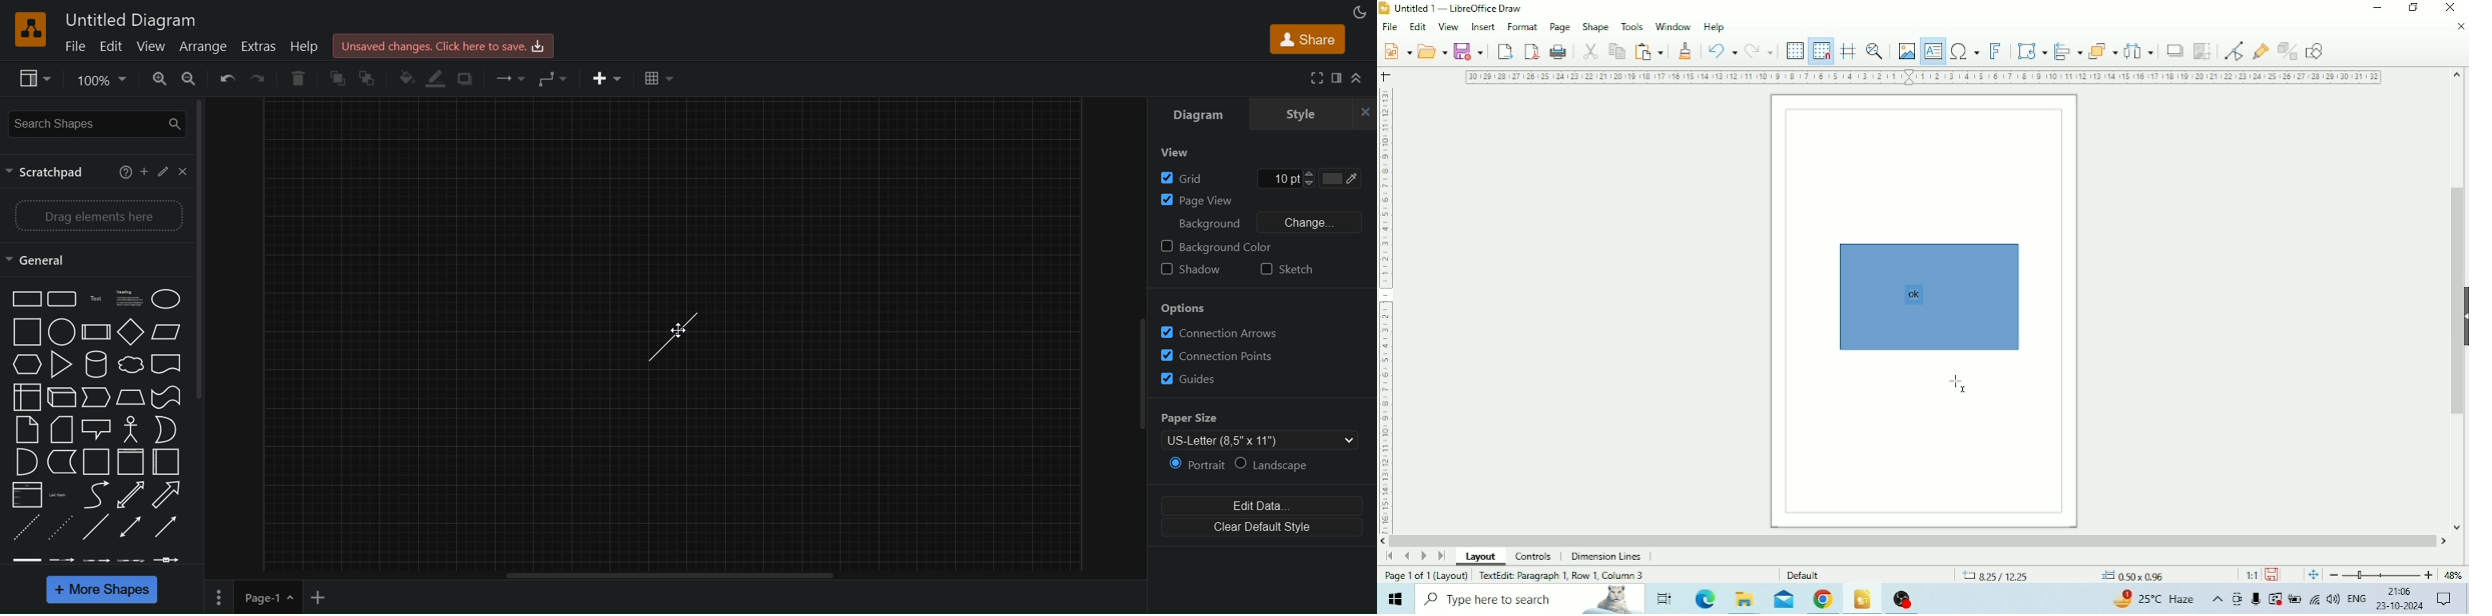 The width and height of the screenshot is (2492, 616). Describe the element at coordinates (25, 366) in the screenshot. I see `Hexagon` at that location.